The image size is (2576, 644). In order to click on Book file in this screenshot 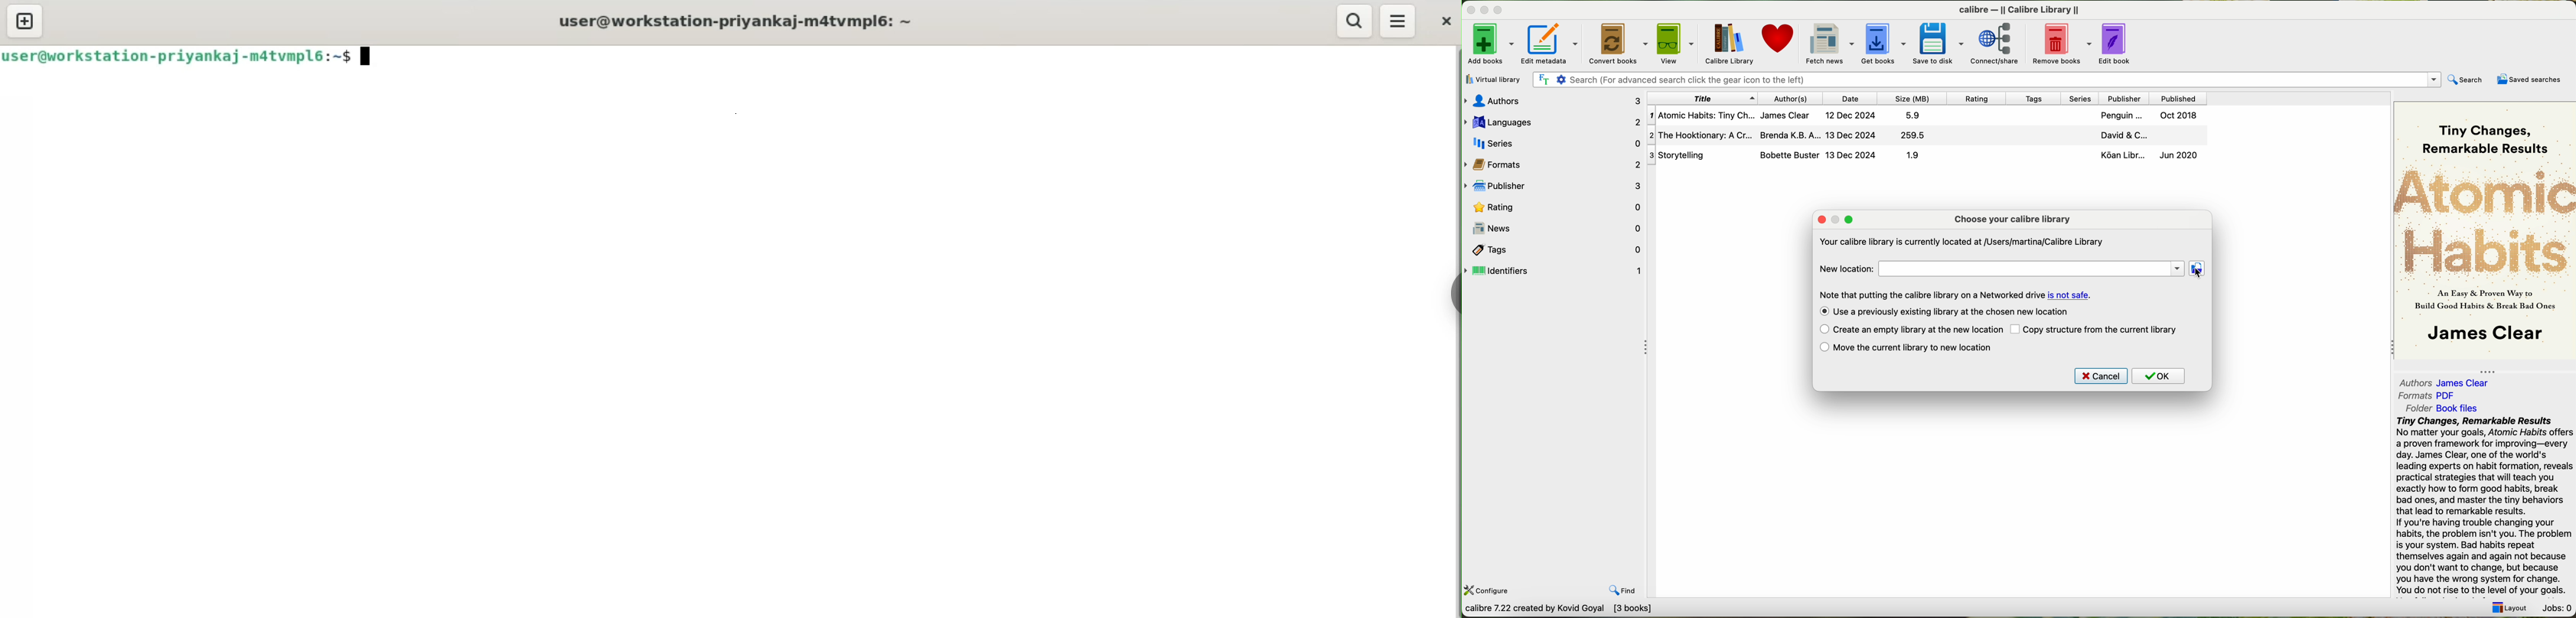, I will do `click(2457, 408)`.